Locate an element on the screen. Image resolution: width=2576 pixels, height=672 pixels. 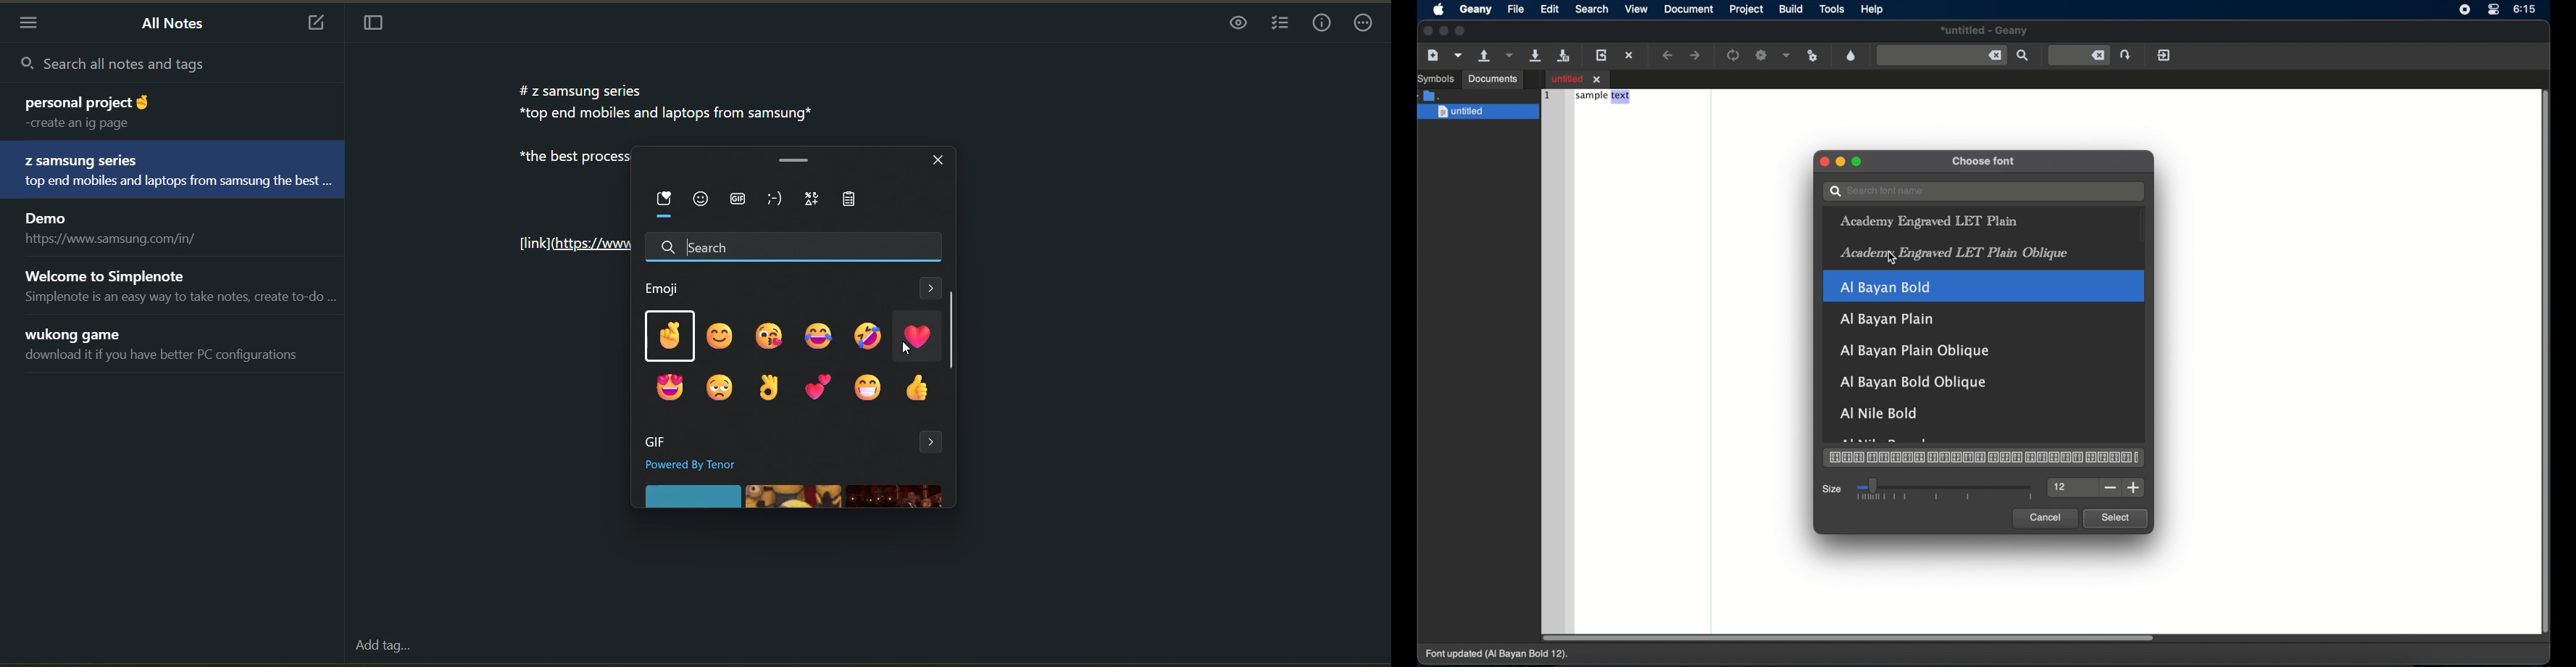
emoji 5 is located at coordinates (869, 336).